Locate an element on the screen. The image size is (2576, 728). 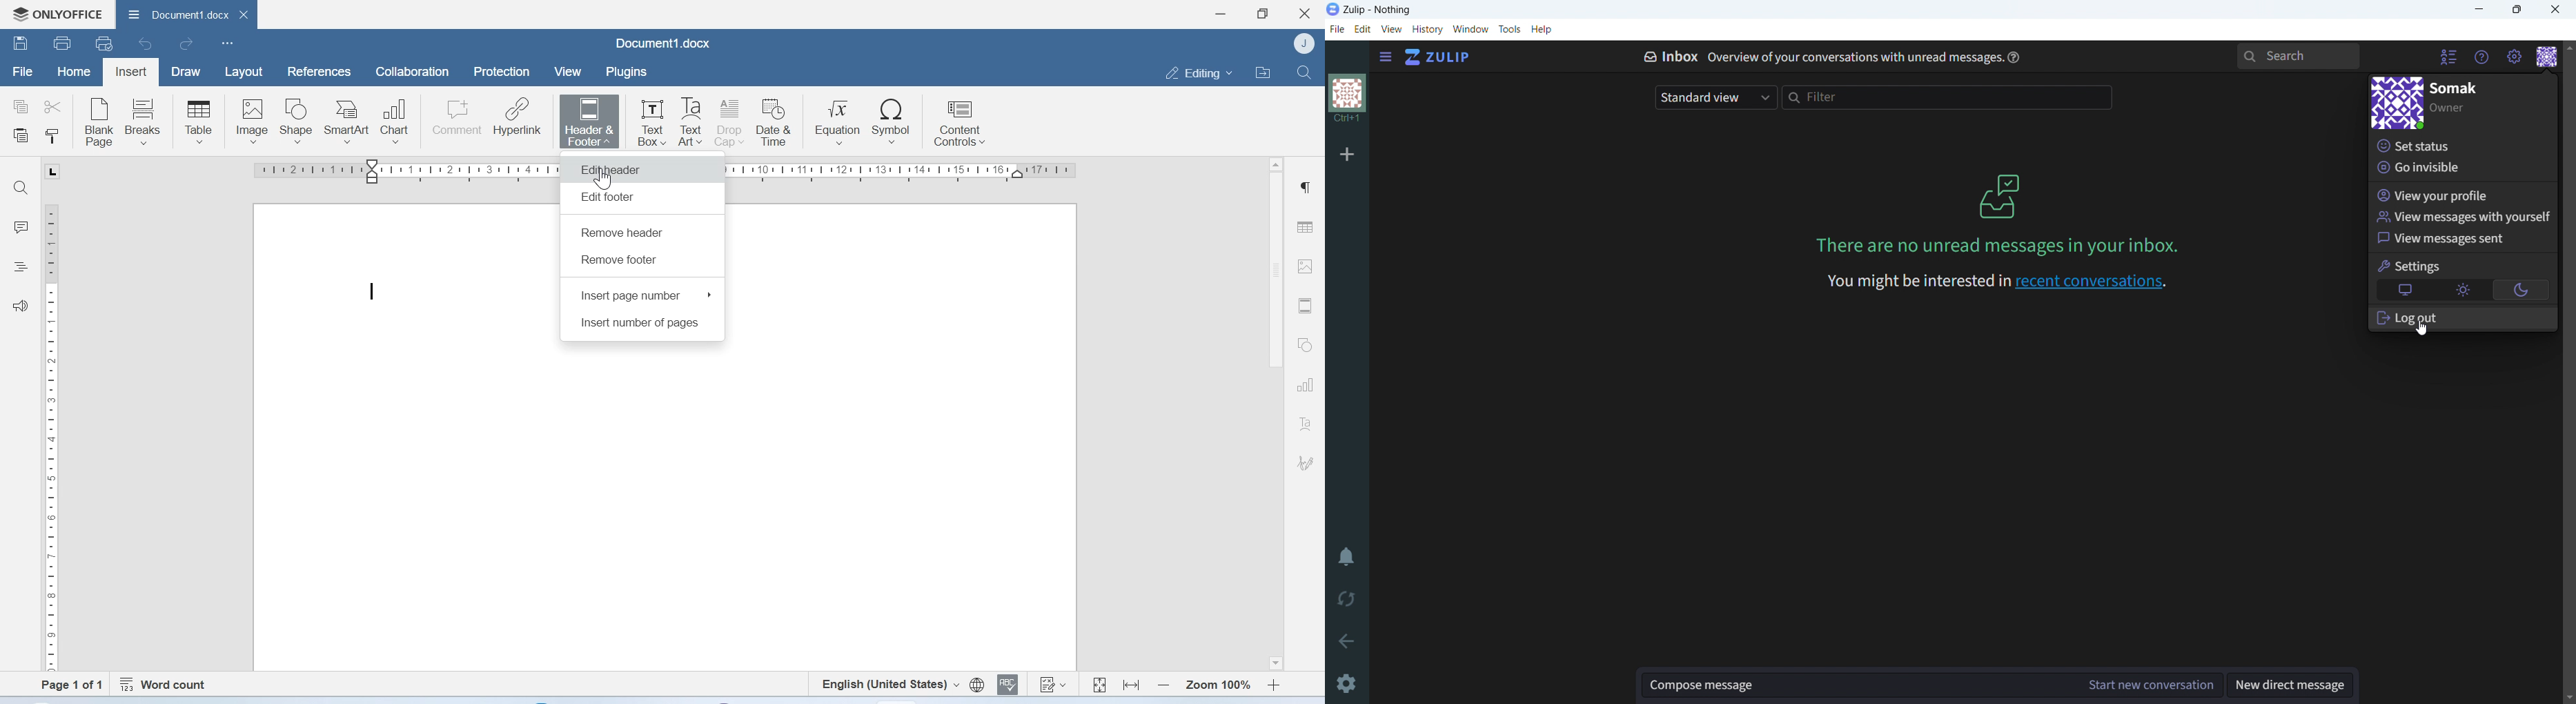
Onlyoffice is located at coordinates (57, 12).